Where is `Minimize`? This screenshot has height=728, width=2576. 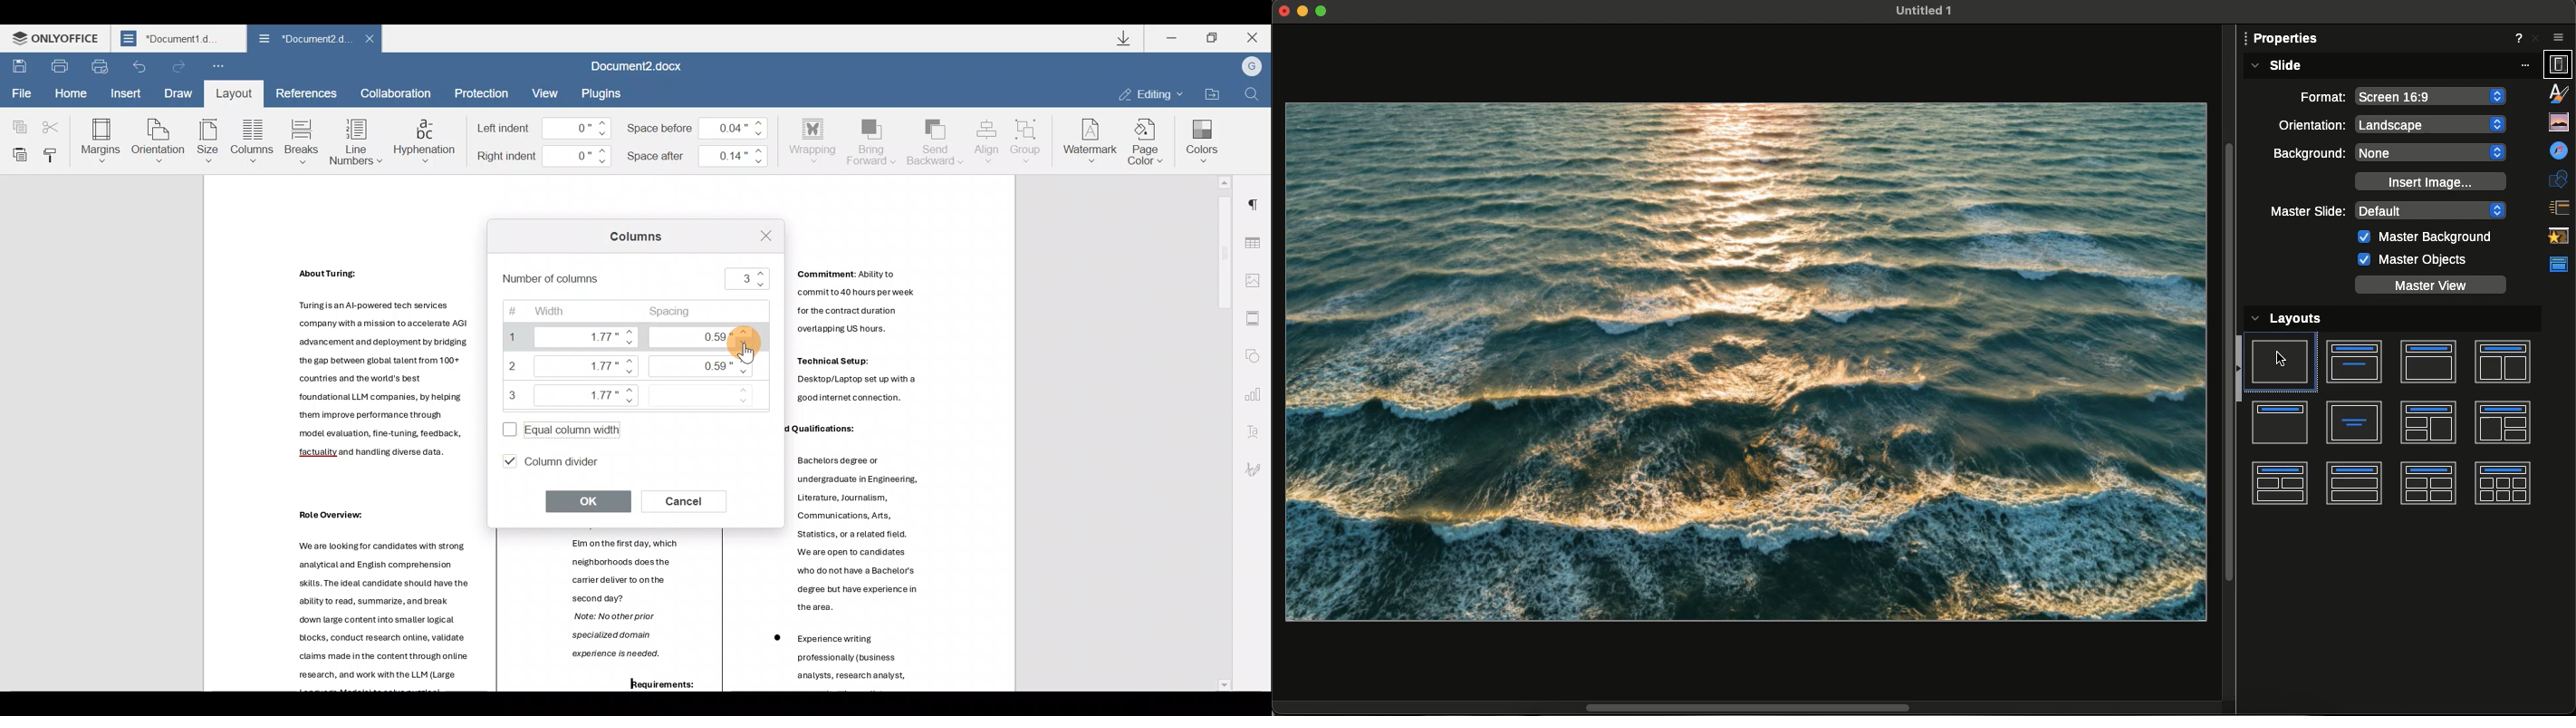 Minimize is located at coordinates (1174, 37).